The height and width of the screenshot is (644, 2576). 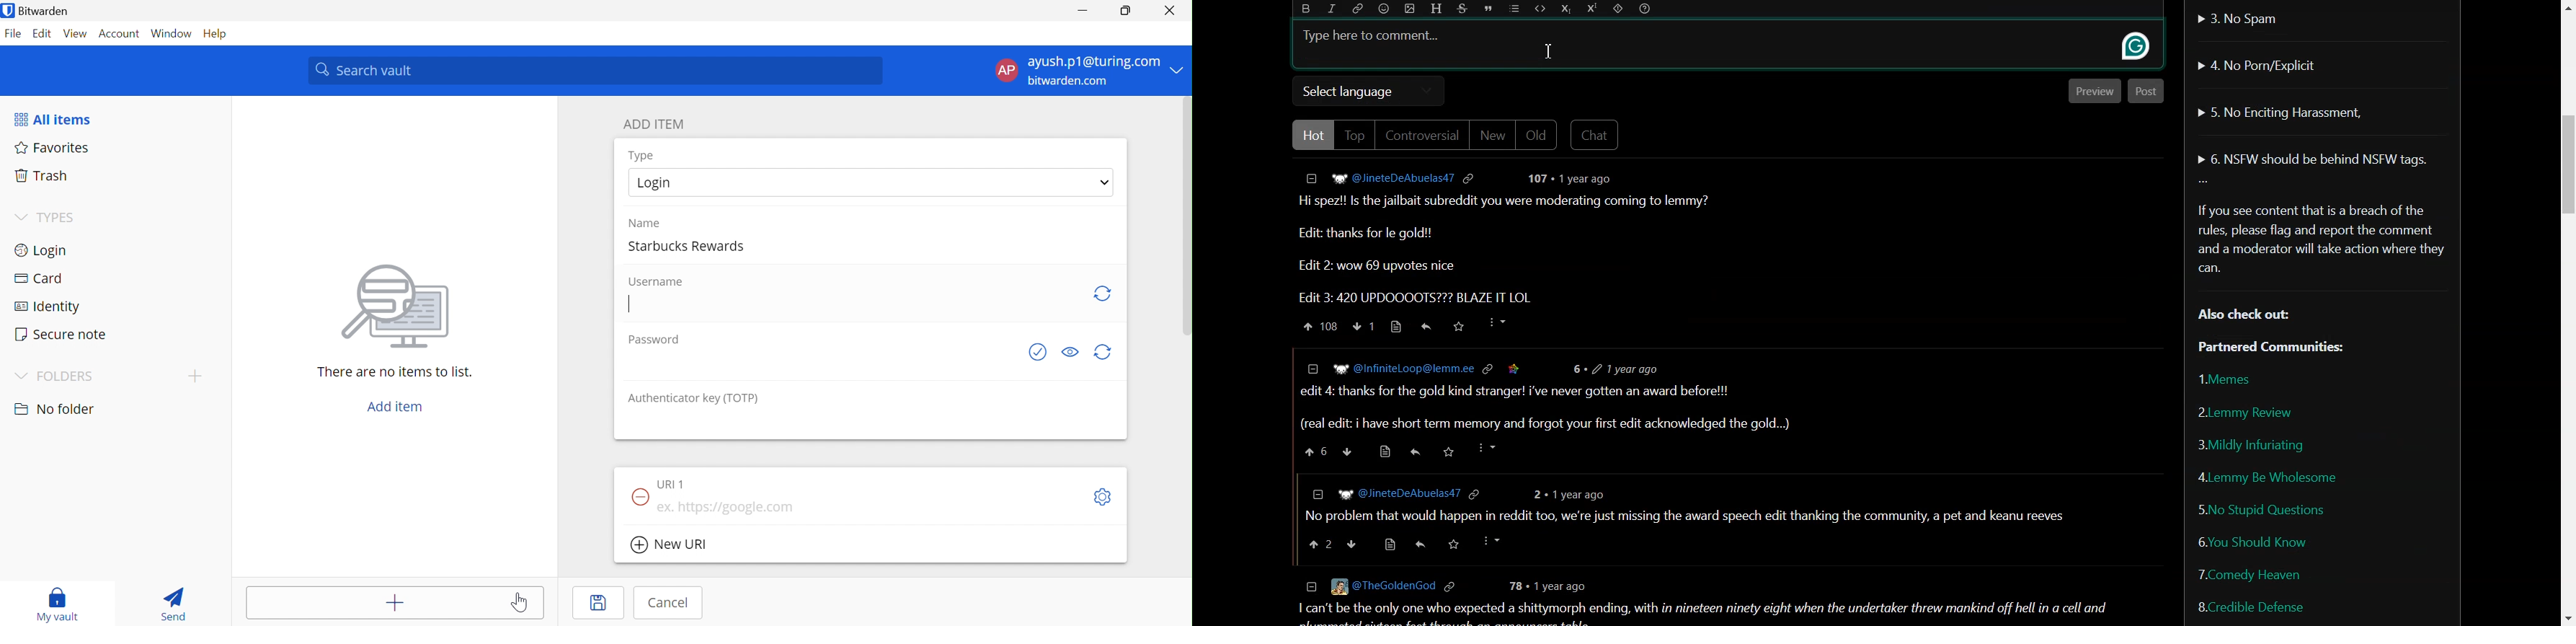 I want to click on Cursor, so click(x=522, y=602).